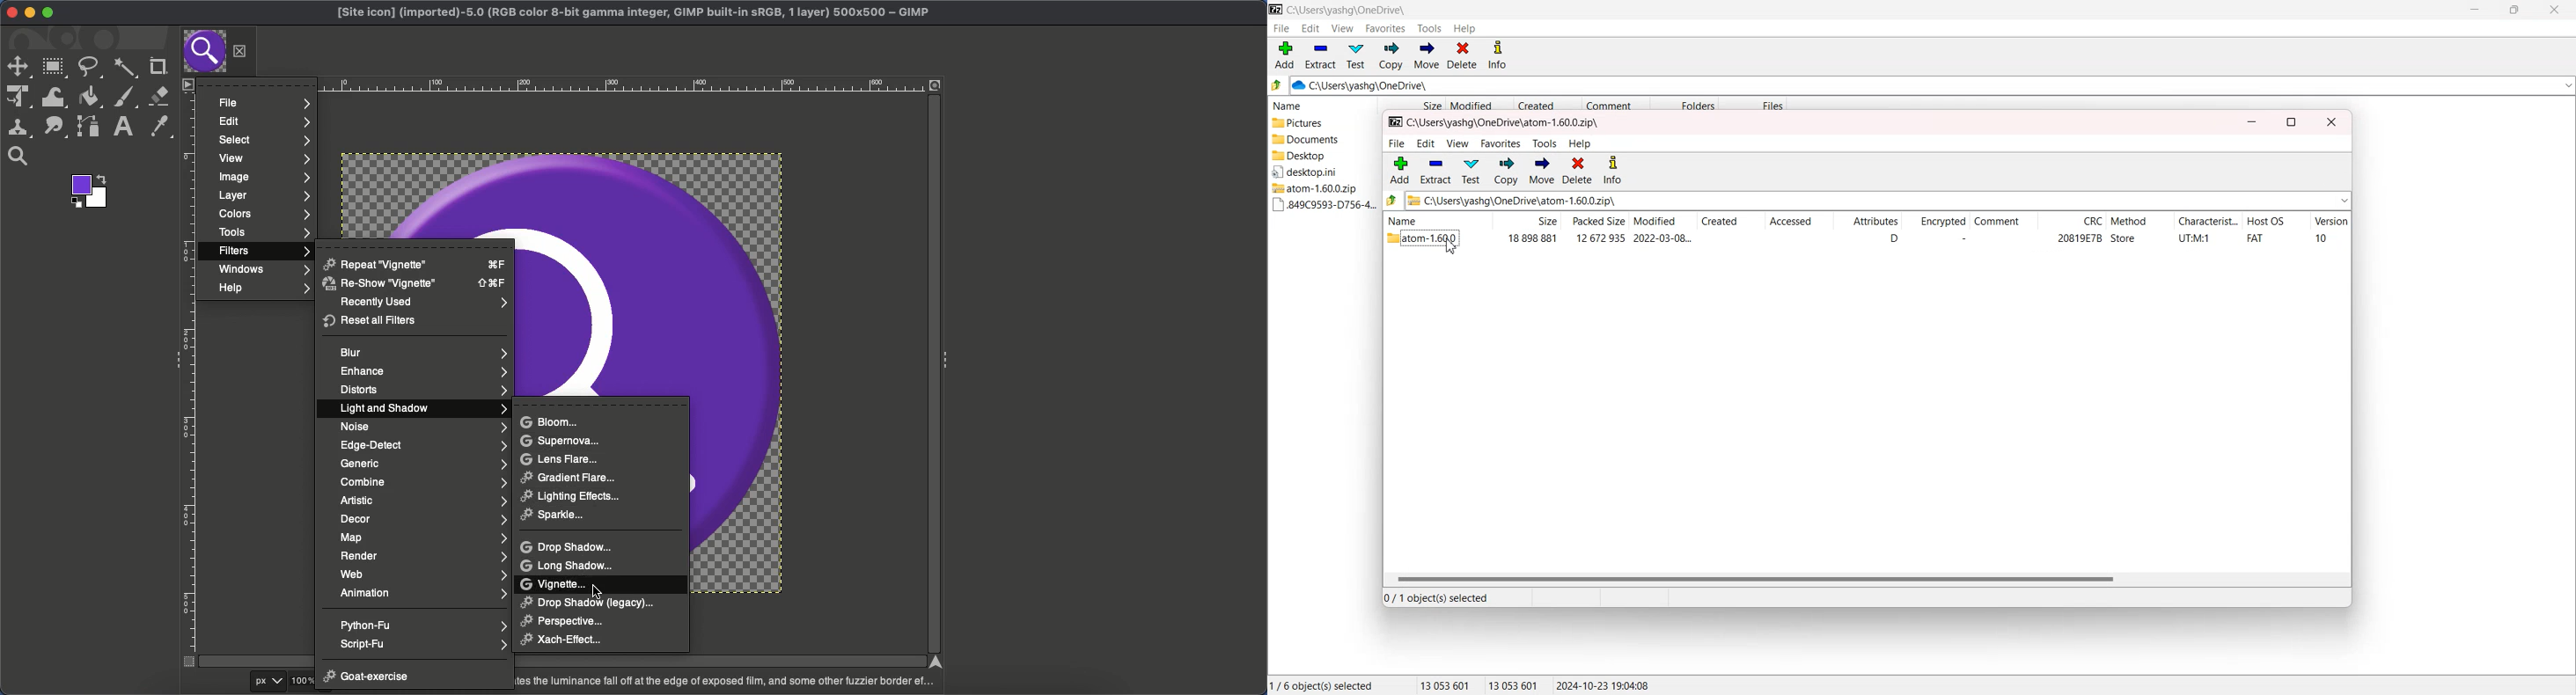 Image resolution: width=2576 pixels, height=700 pixels. Describe the element at coordinates (2553, 10) in the screenshot. I see `Close` at that location.